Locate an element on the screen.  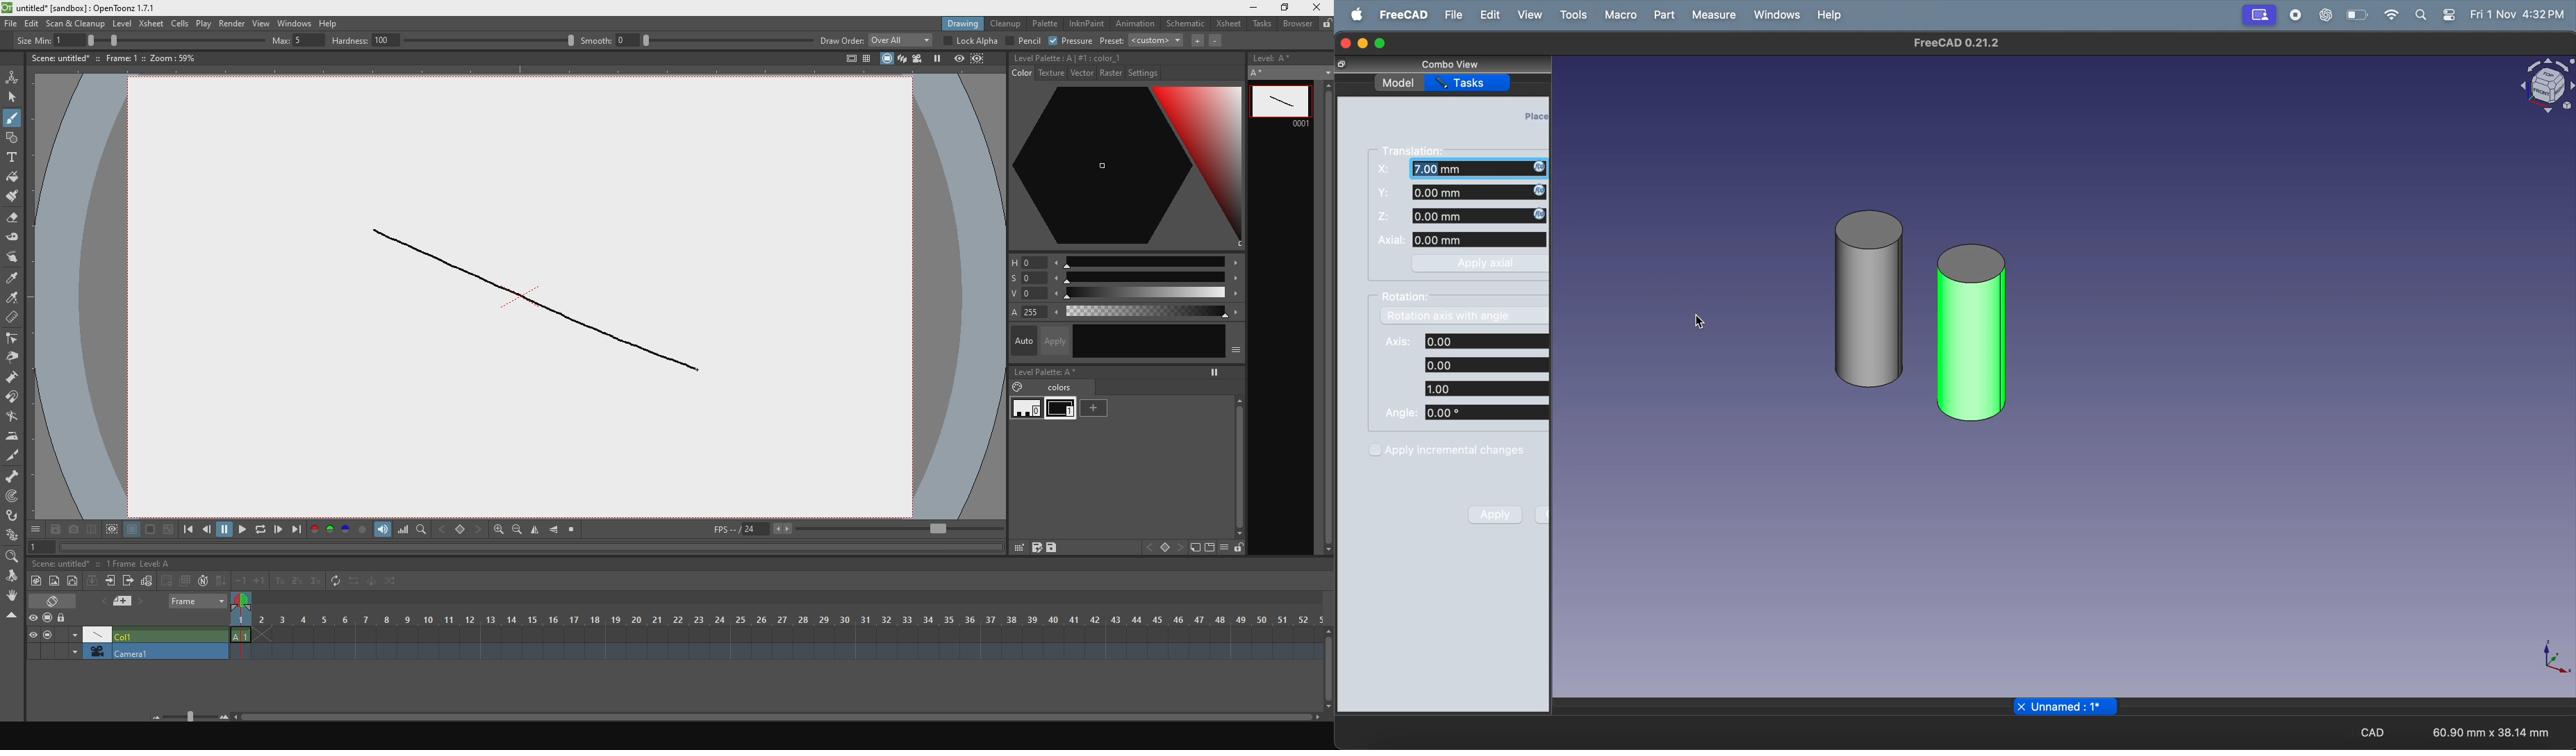
frames toolbar is located at coordinates (125, 580).